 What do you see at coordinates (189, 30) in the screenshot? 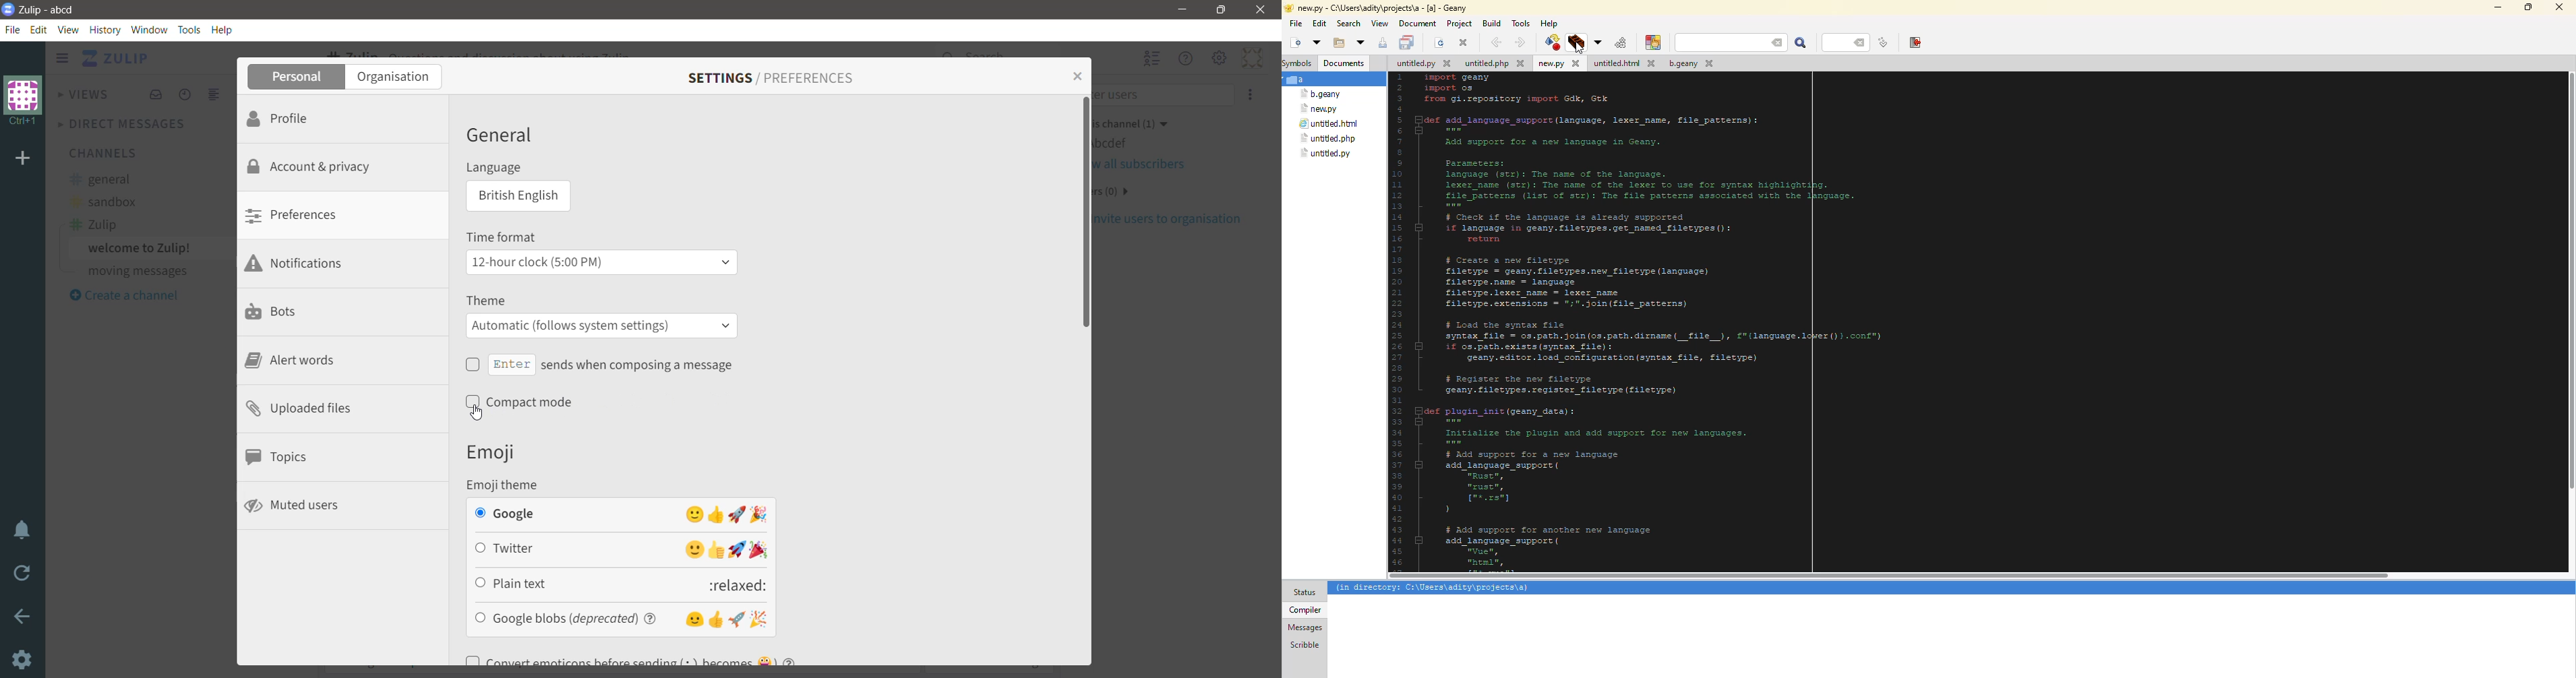
I see `Tools` at bounding box center [189, 30].